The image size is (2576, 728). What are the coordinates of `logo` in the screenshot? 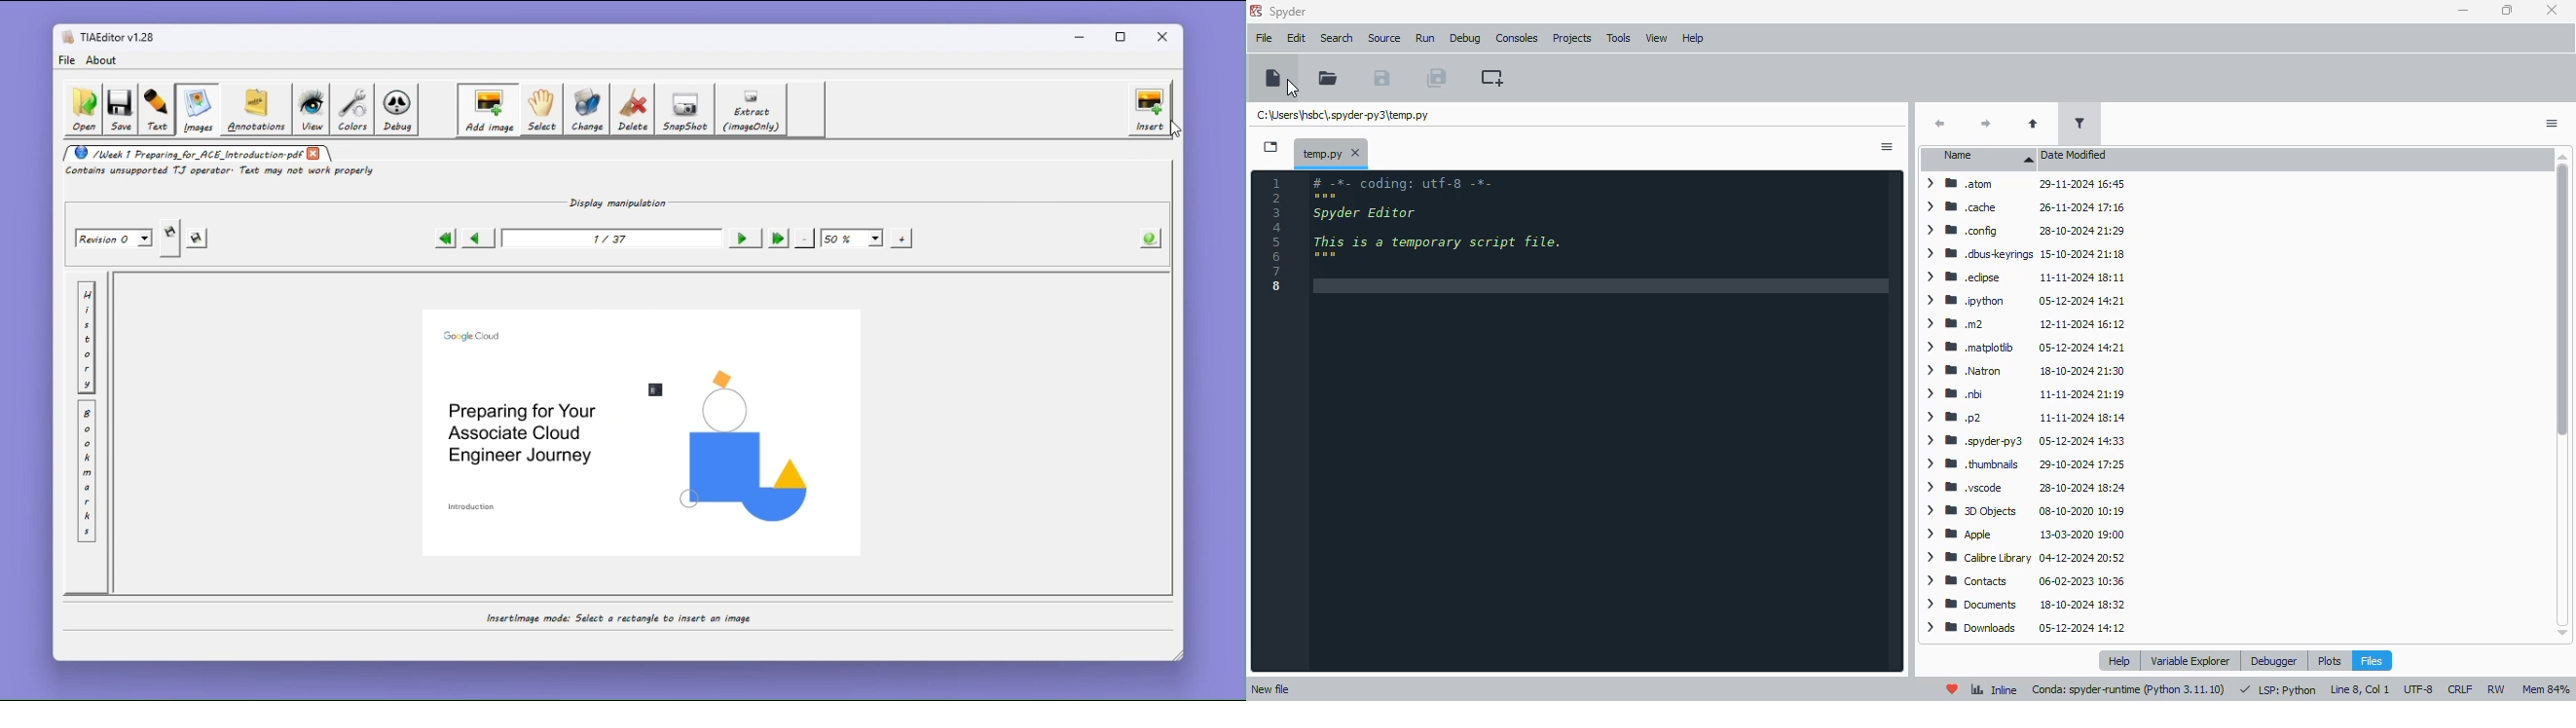 It's located at (1255, 11).